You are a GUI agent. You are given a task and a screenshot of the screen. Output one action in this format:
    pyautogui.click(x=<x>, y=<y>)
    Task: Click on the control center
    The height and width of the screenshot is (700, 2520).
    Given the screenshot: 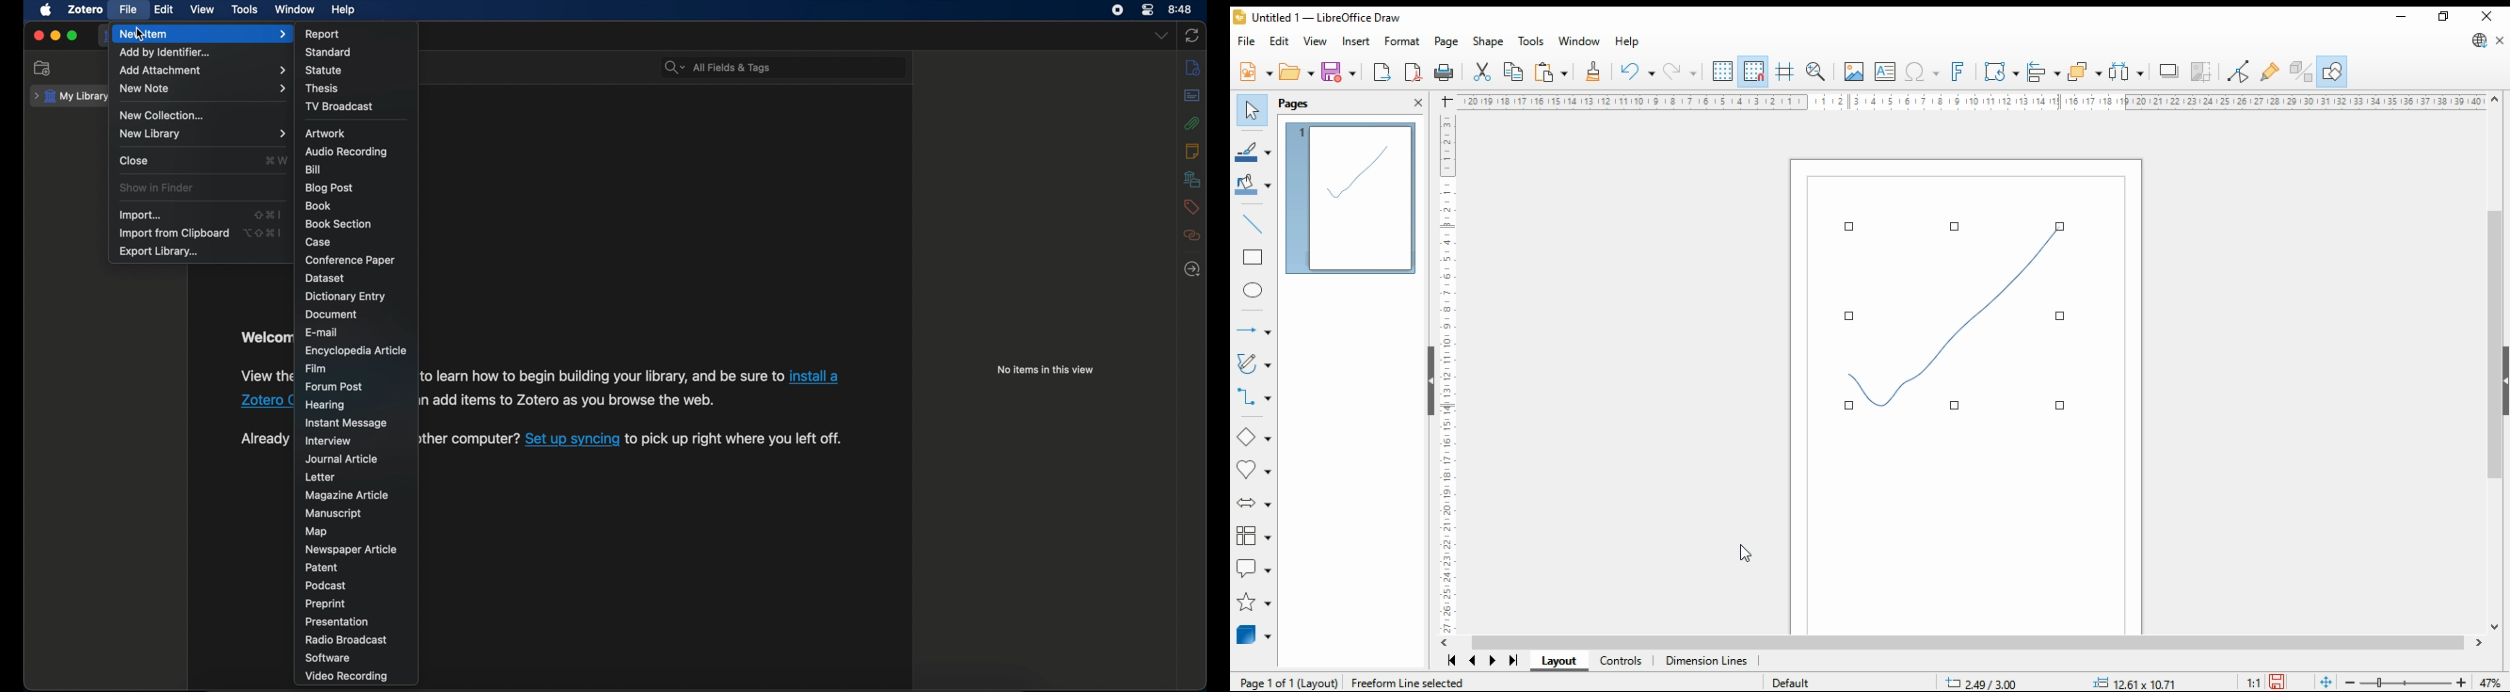 What is the action you would take?
    pyautogui.click(x=1148, y=10)
    